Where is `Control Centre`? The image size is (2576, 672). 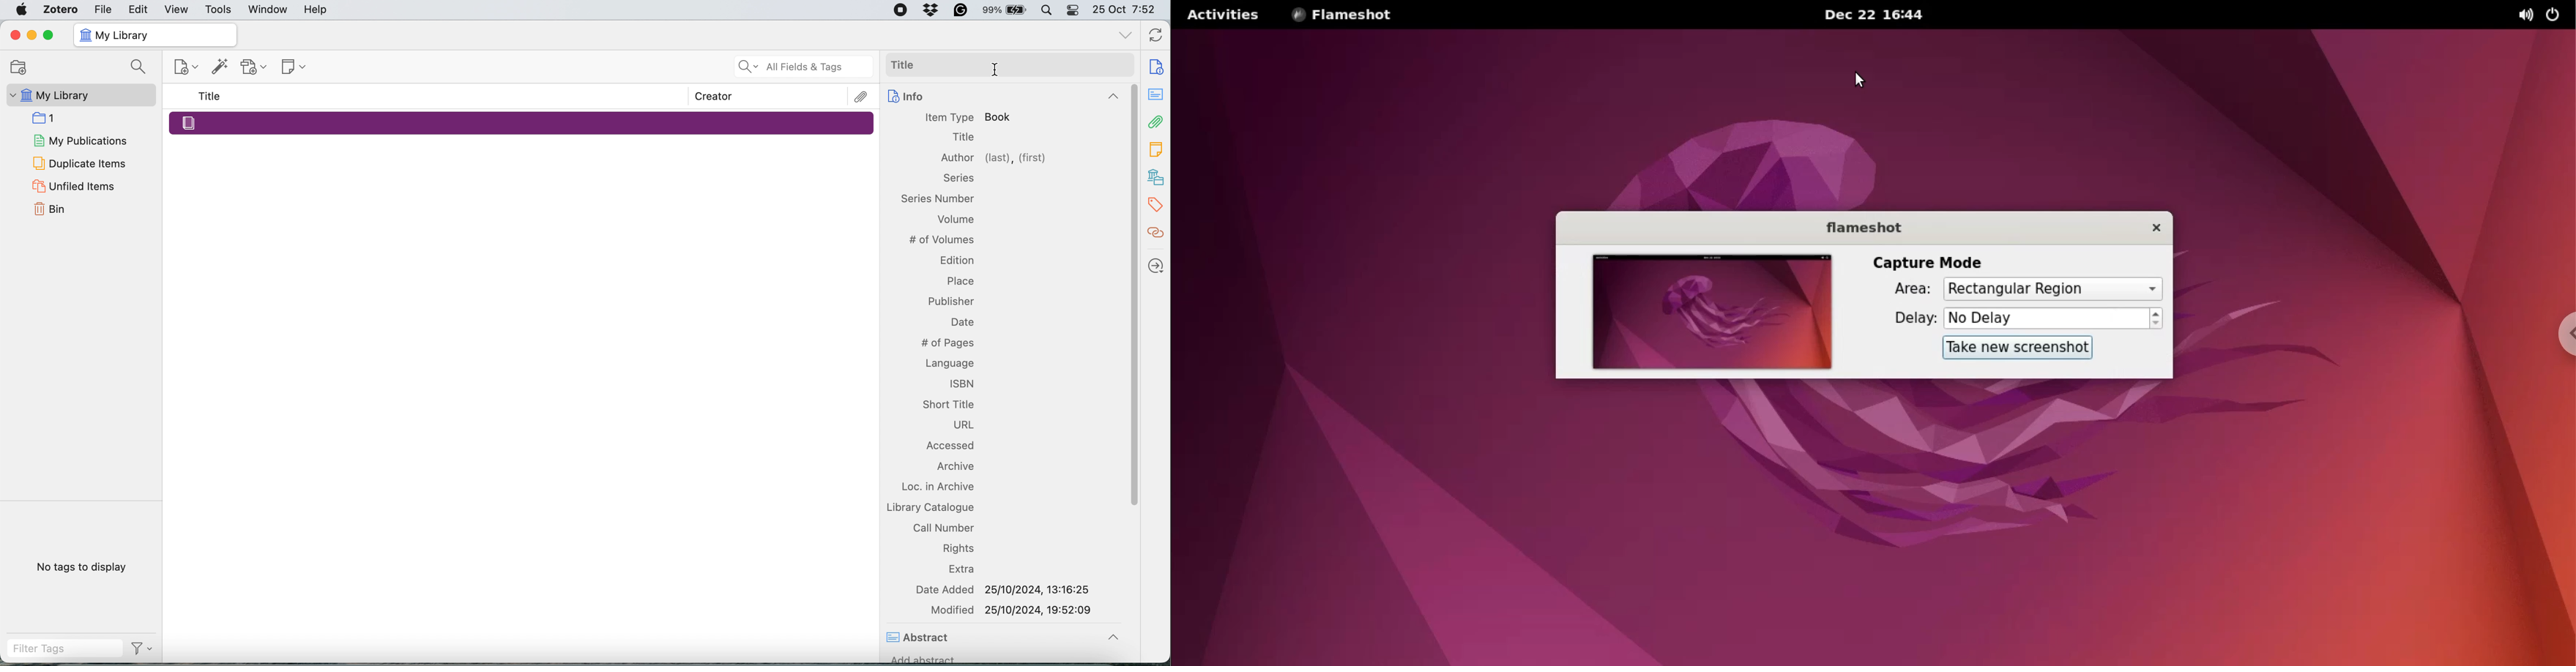
Control Centre is located at coordinates (1073, 9).